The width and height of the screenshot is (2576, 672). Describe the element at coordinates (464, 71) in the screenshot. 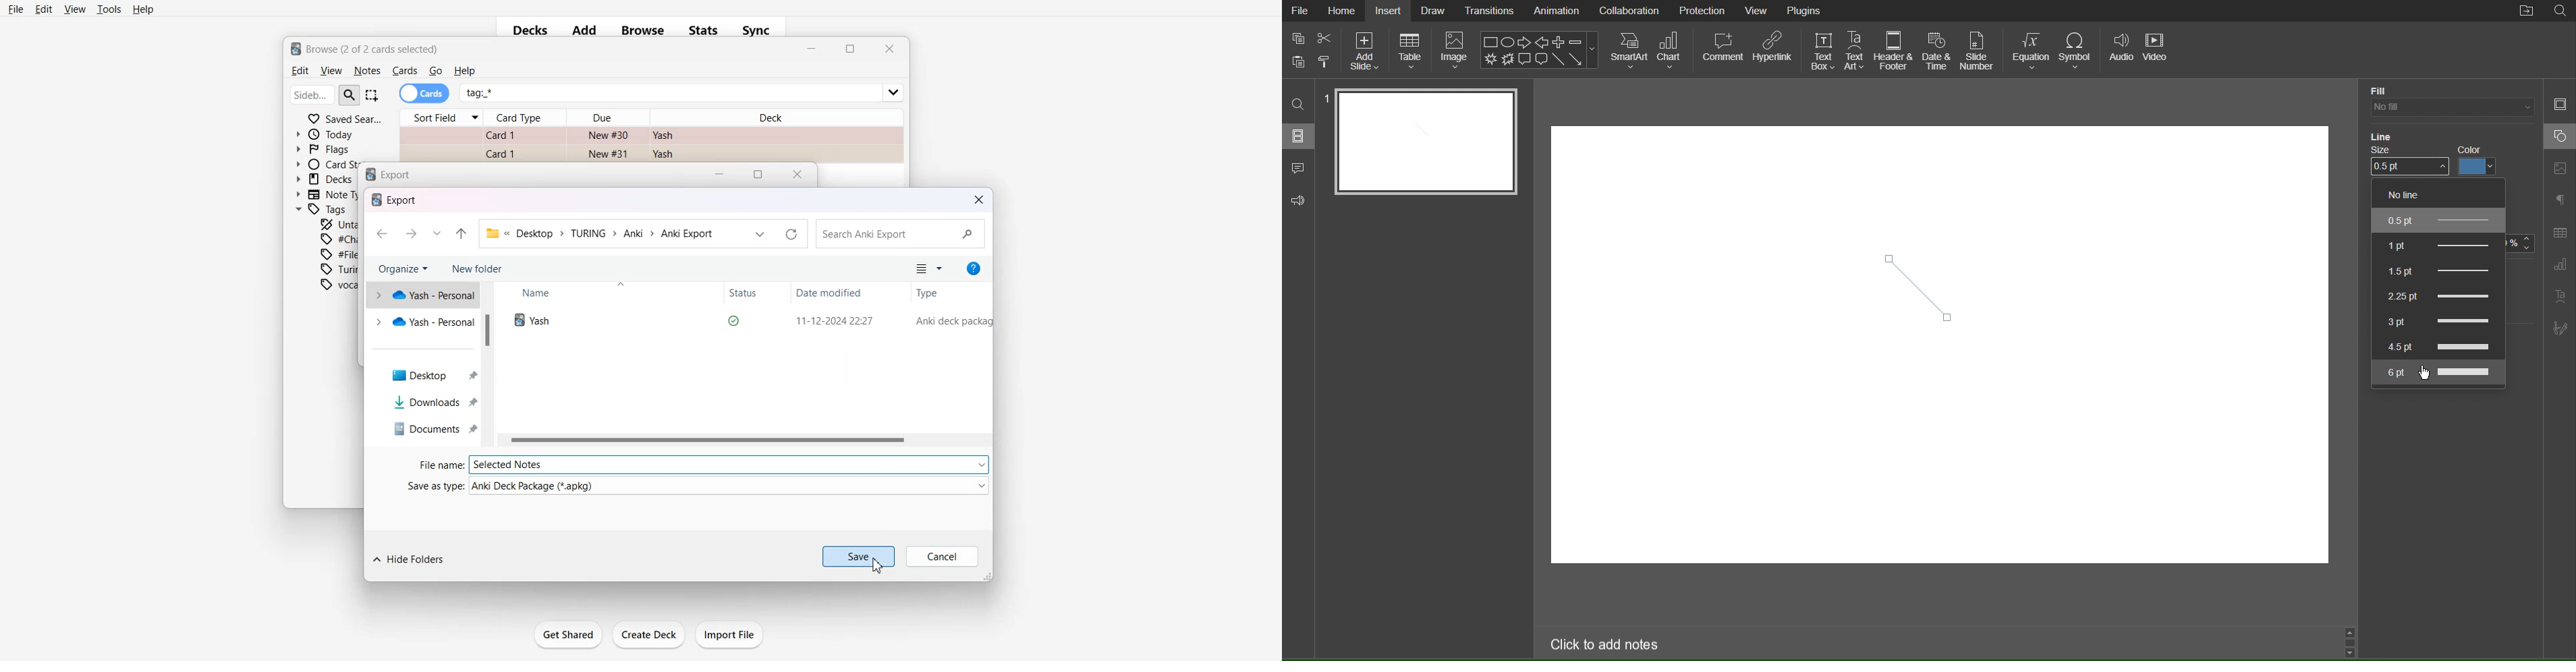

I see `He` at that location.